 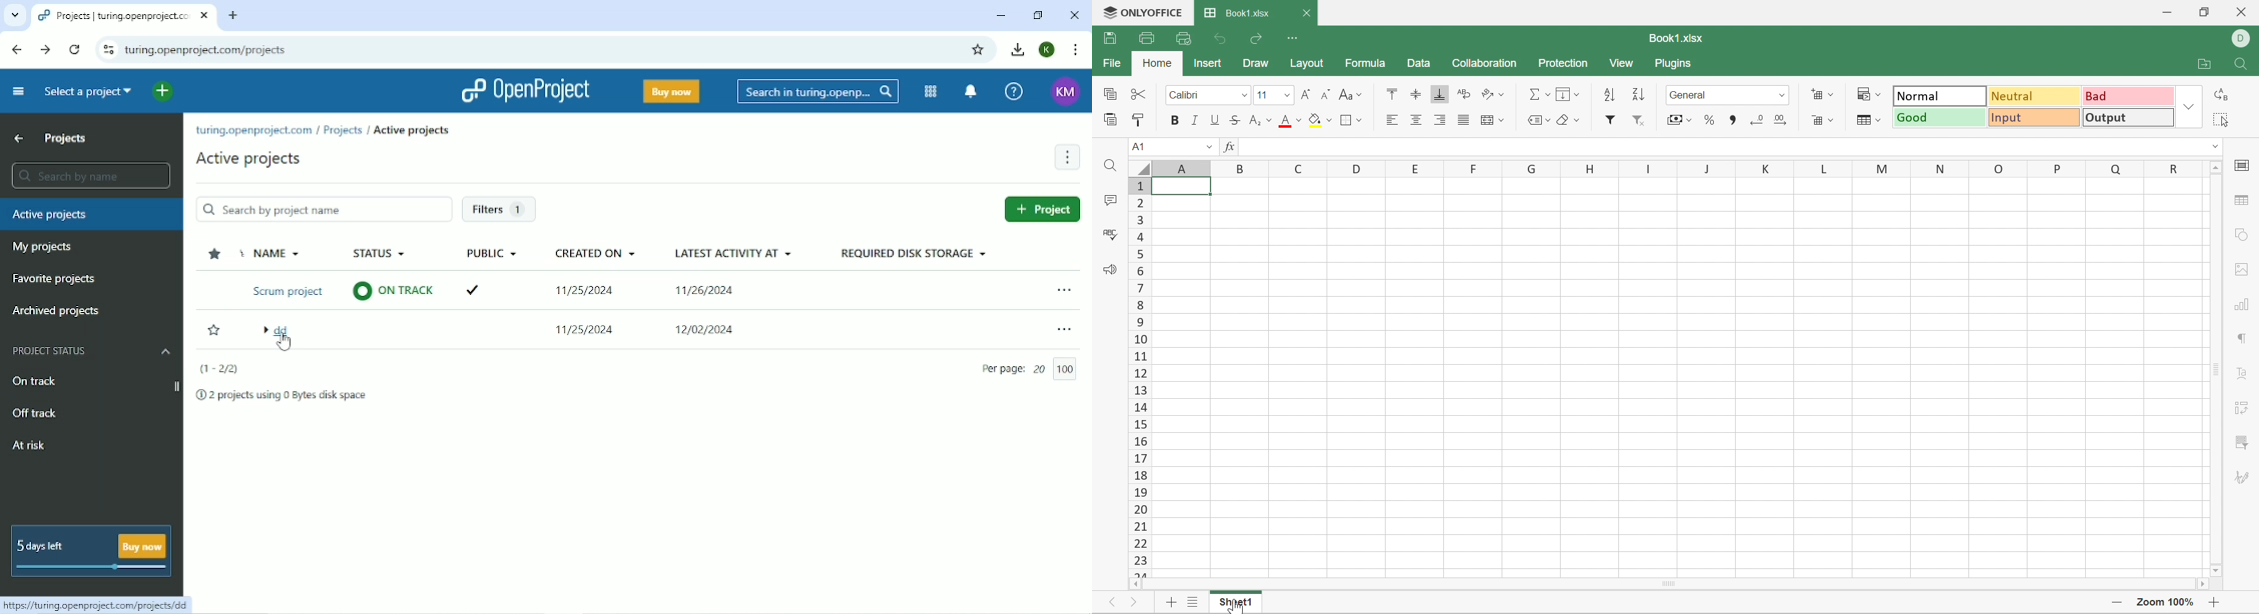 What do you see at coordinates (2240, 339) in the screenshot?
I see `Paragraph settings` at bounding box center [2240, 339].